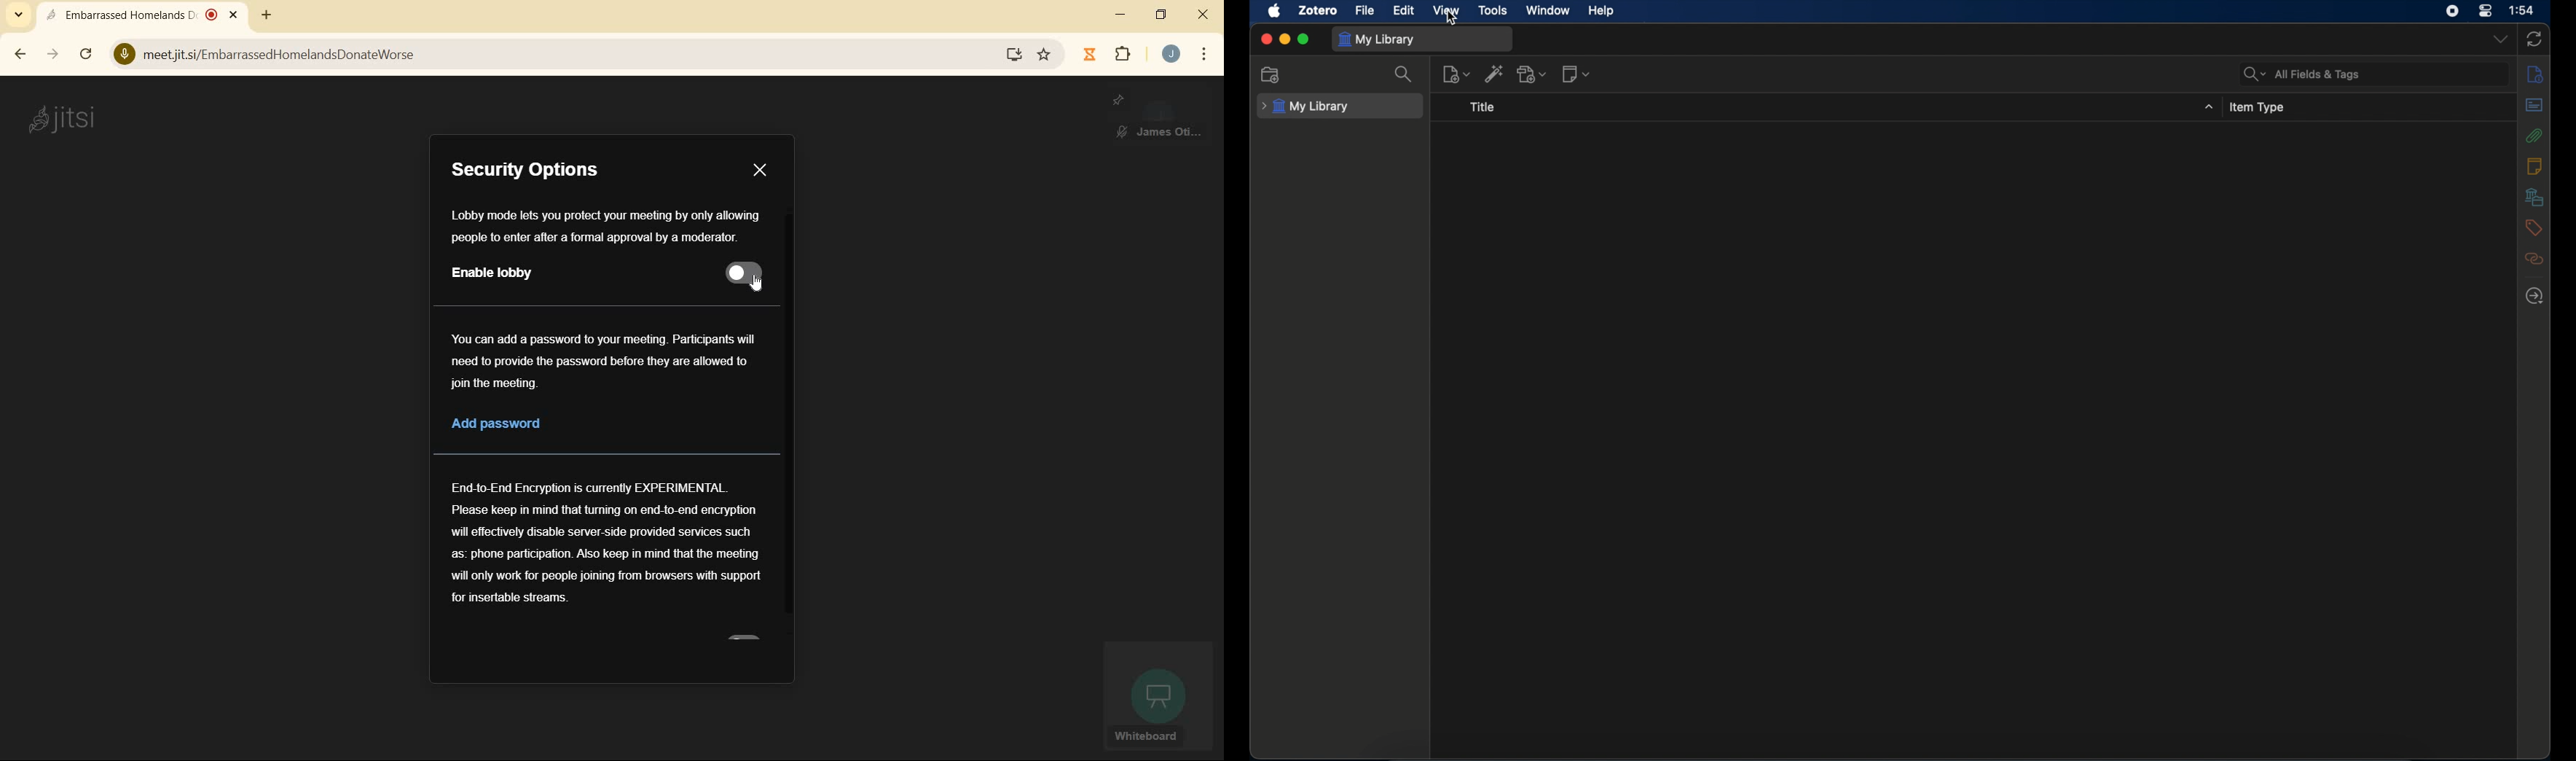 This screenshot has width=2576, height=784. I want to click on toggle, so click(745, 274).